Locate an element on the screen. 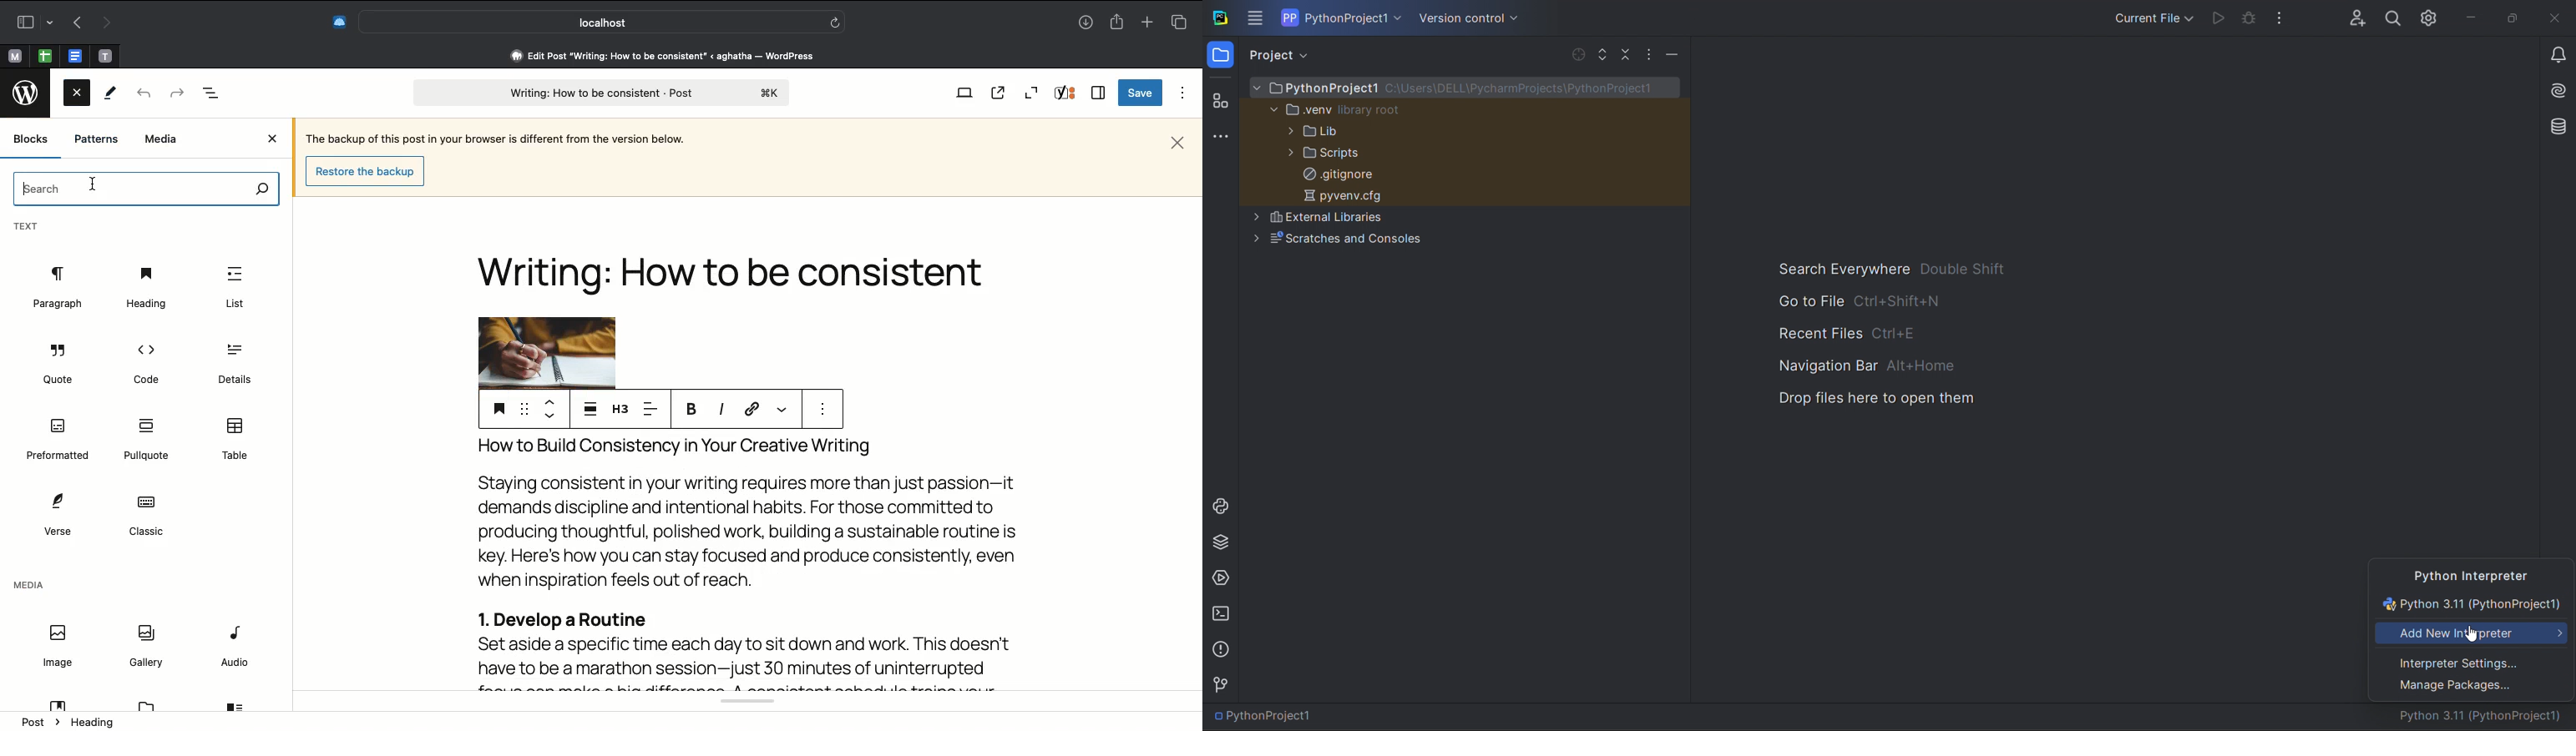  Media is located at coordinates (28, 587).